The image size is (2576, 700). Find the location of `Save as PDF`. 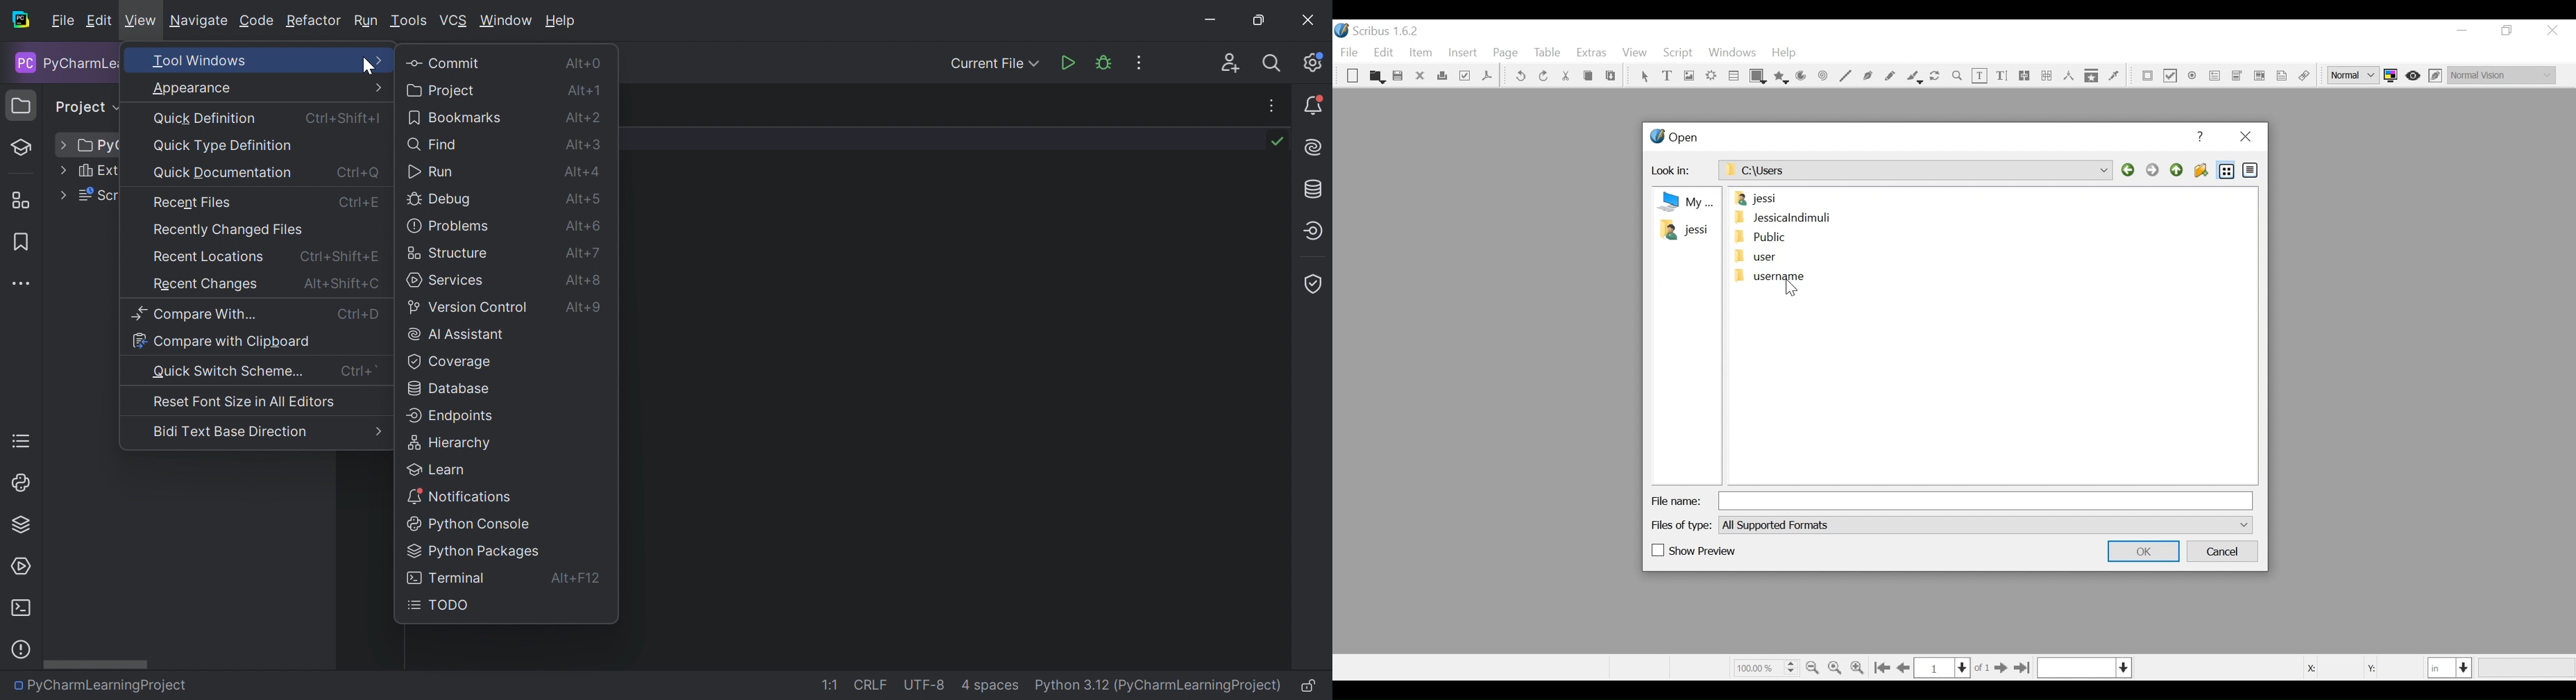

Save as PDF is located at coordinates (1487, 78).